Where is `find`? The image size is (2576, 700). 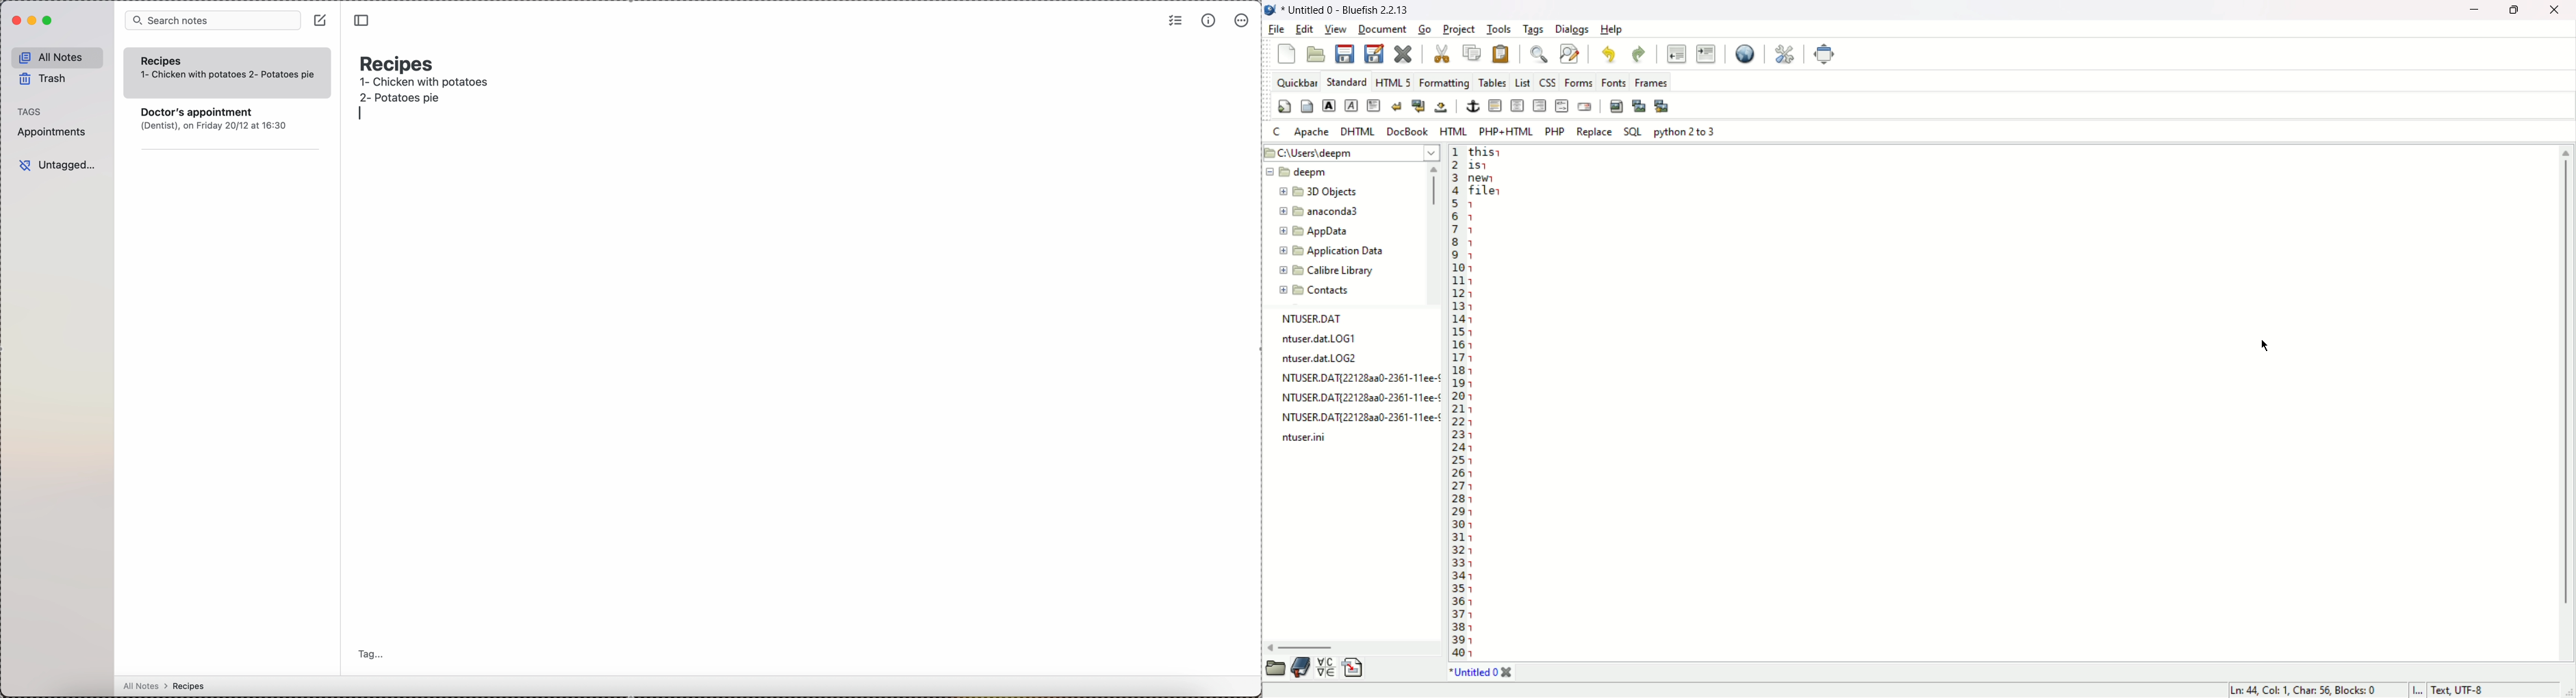
find is located at coordinates (1536, 55).